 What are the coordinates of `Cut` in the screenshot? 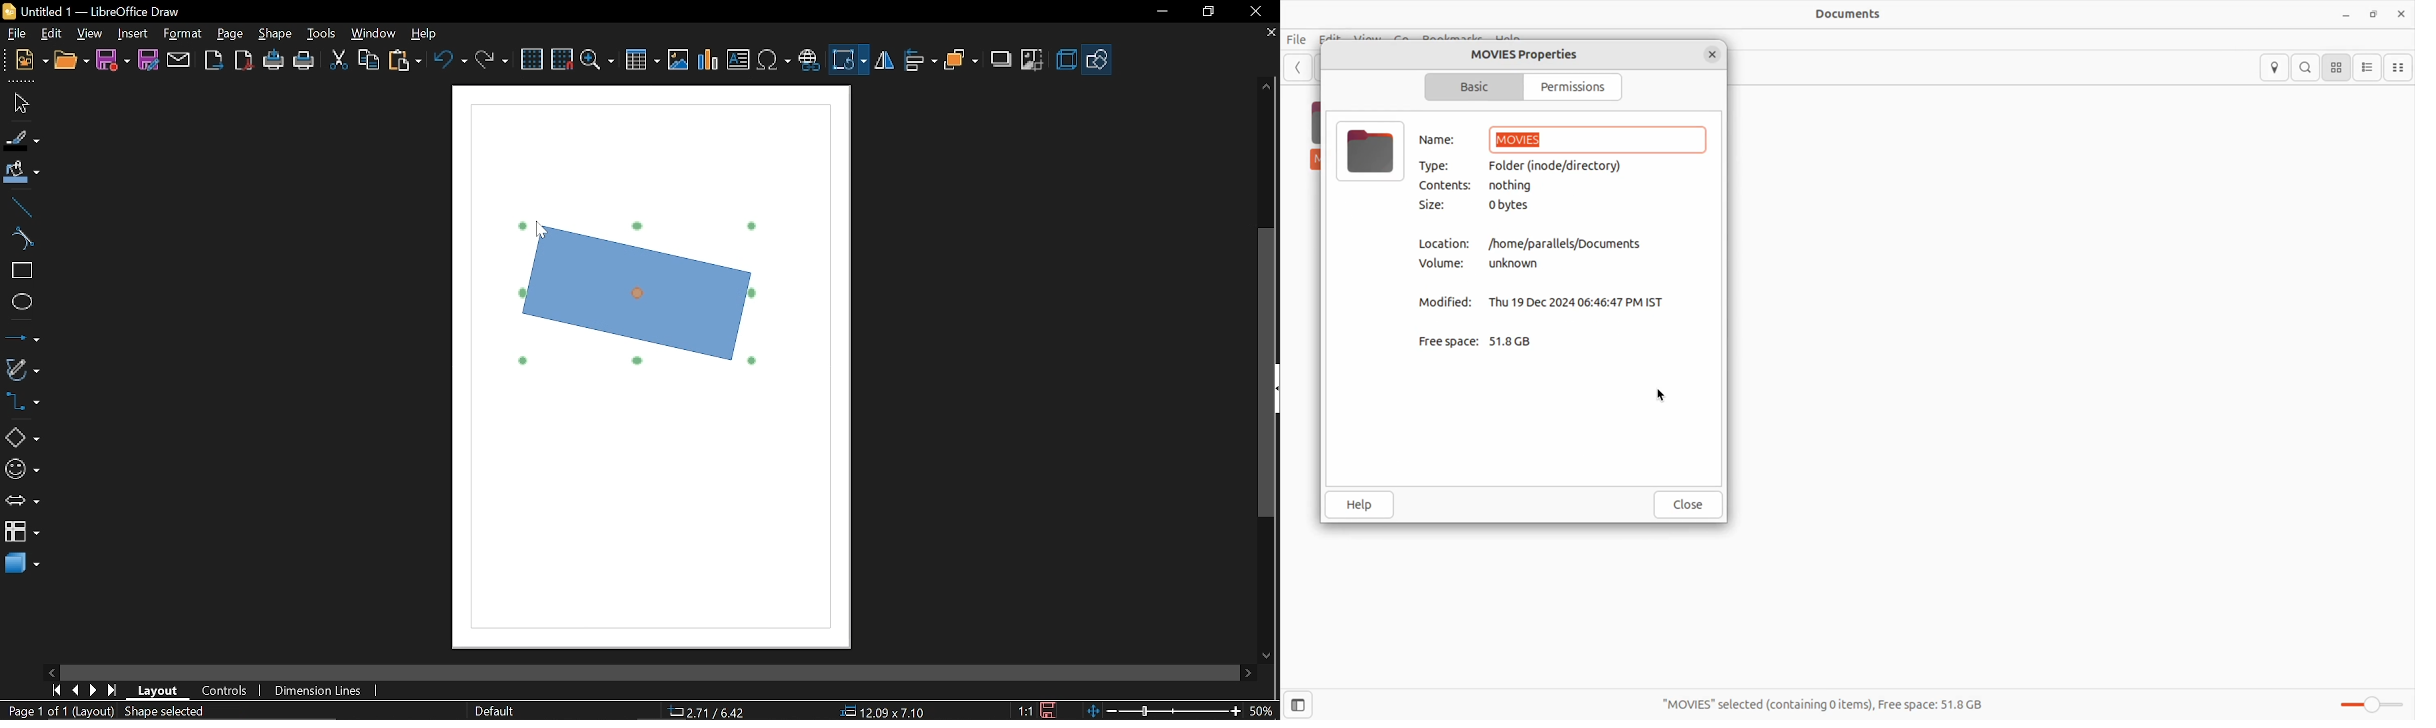 It's located at (338, 61).